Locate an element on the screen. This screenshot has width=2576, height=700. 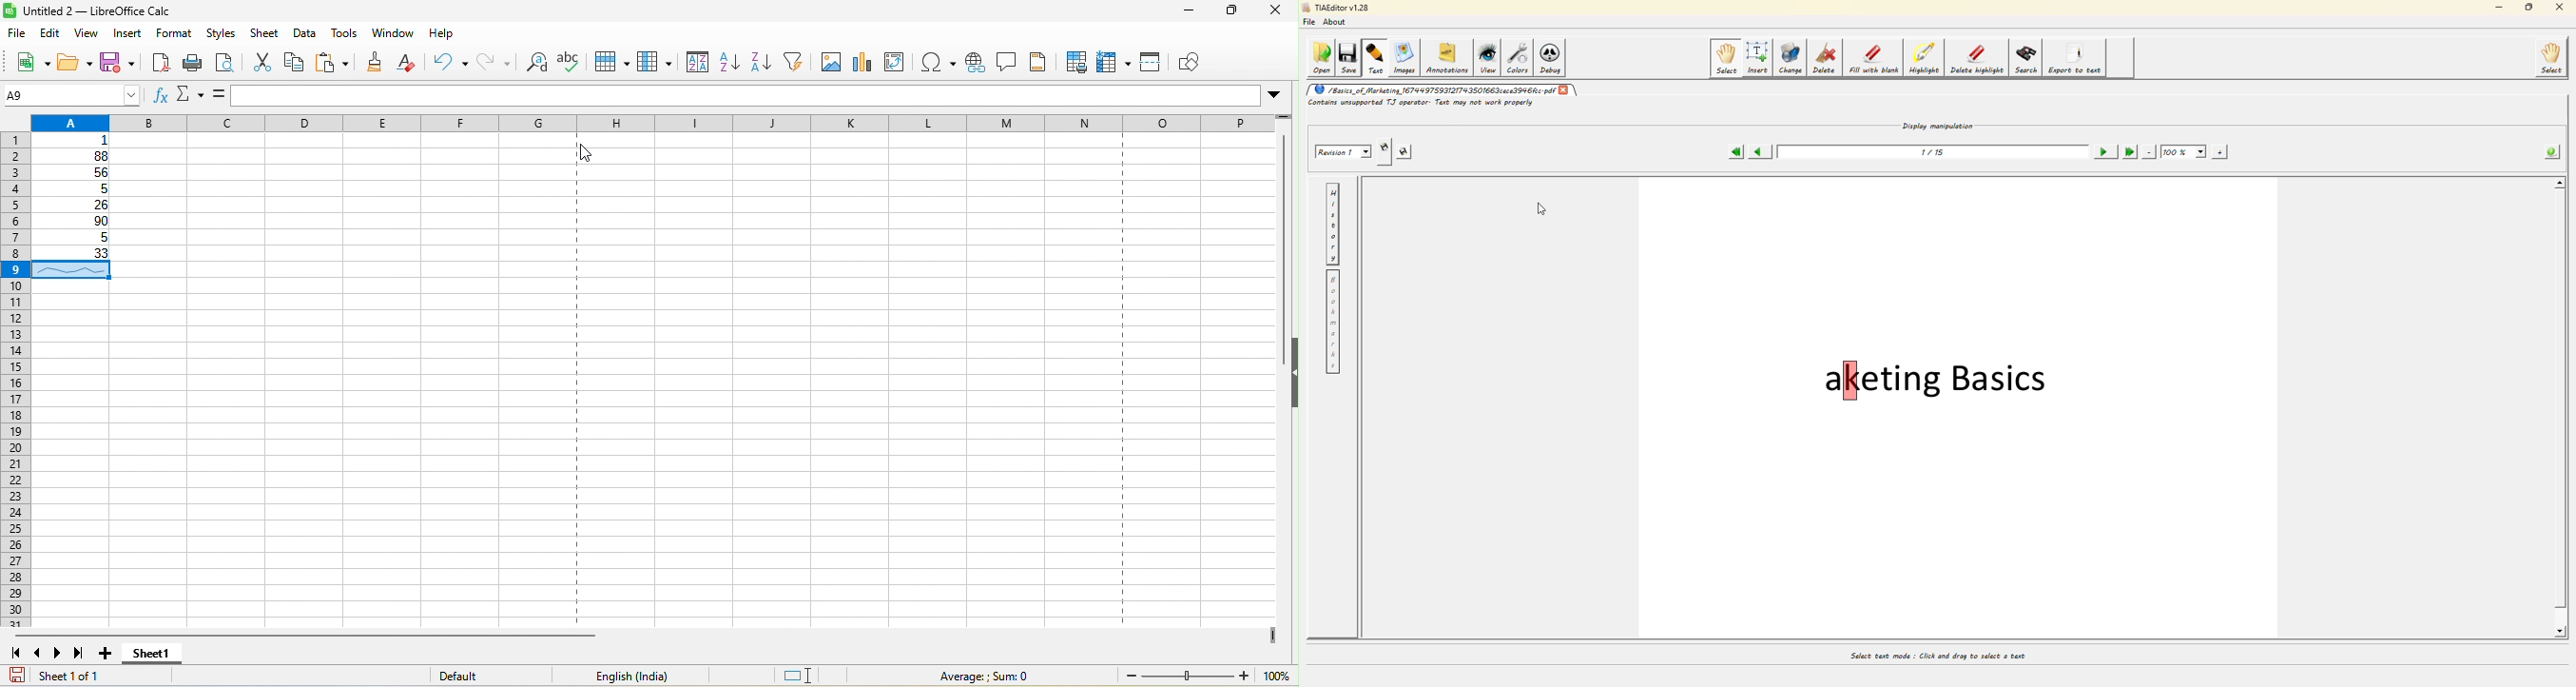
show draw function is located at coordinates (1193, 64).